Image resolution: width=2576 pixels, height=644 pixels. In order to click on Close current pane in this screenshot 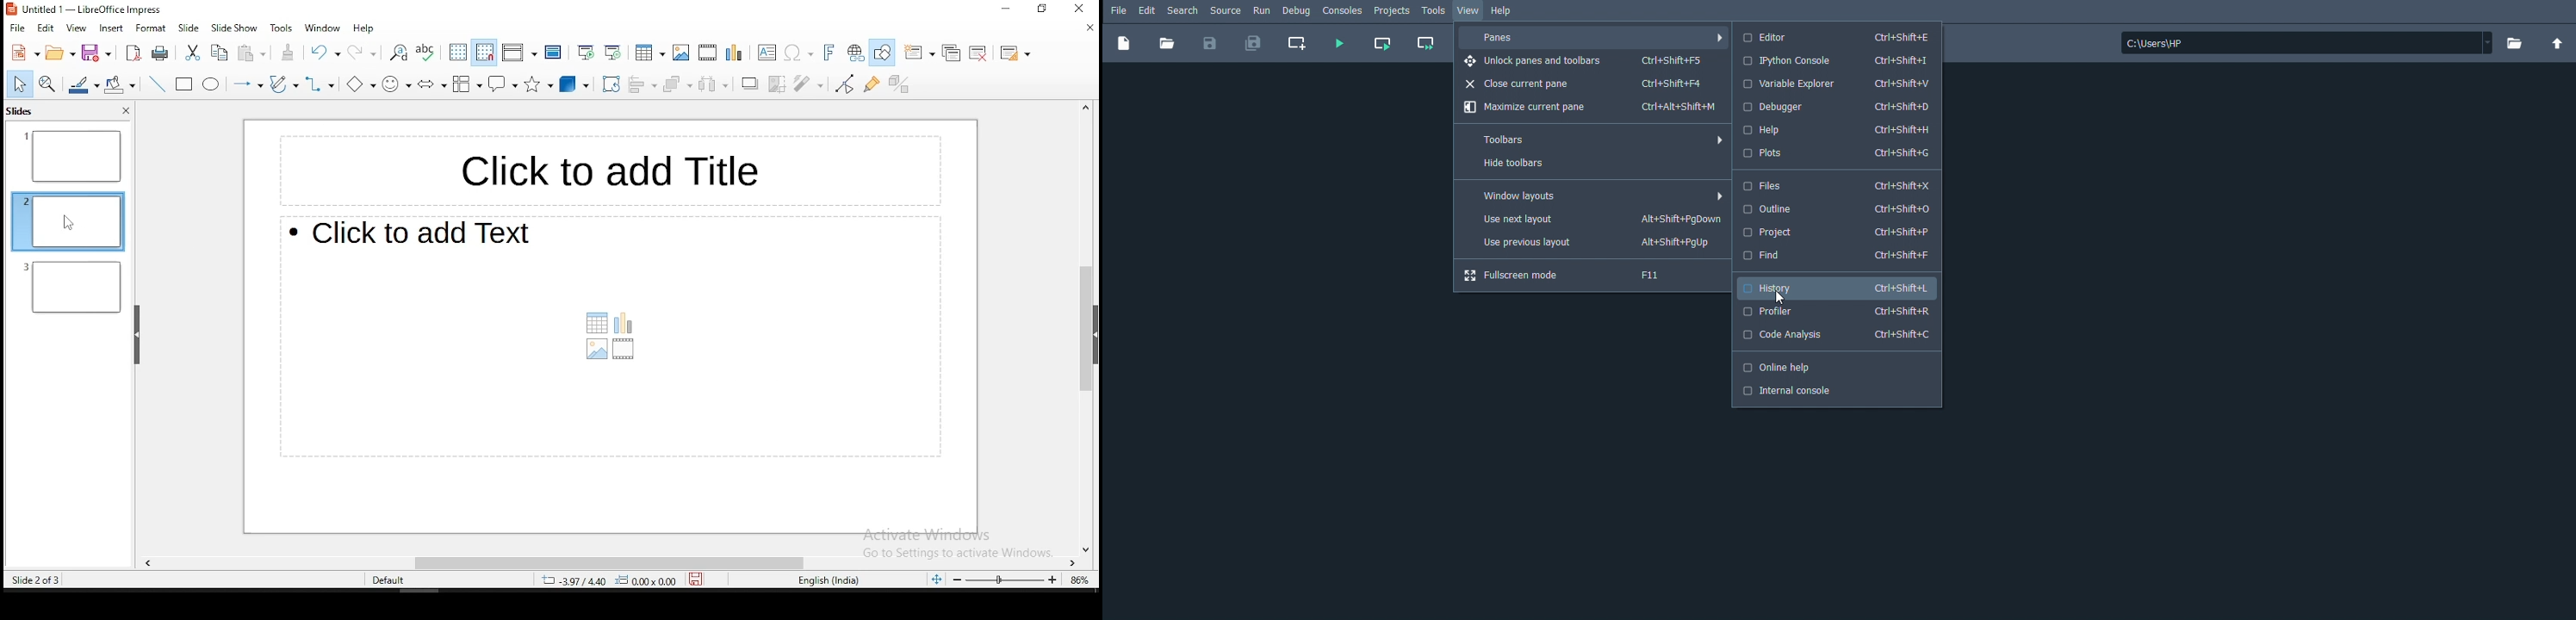, I will do `click(1595, 83)`.